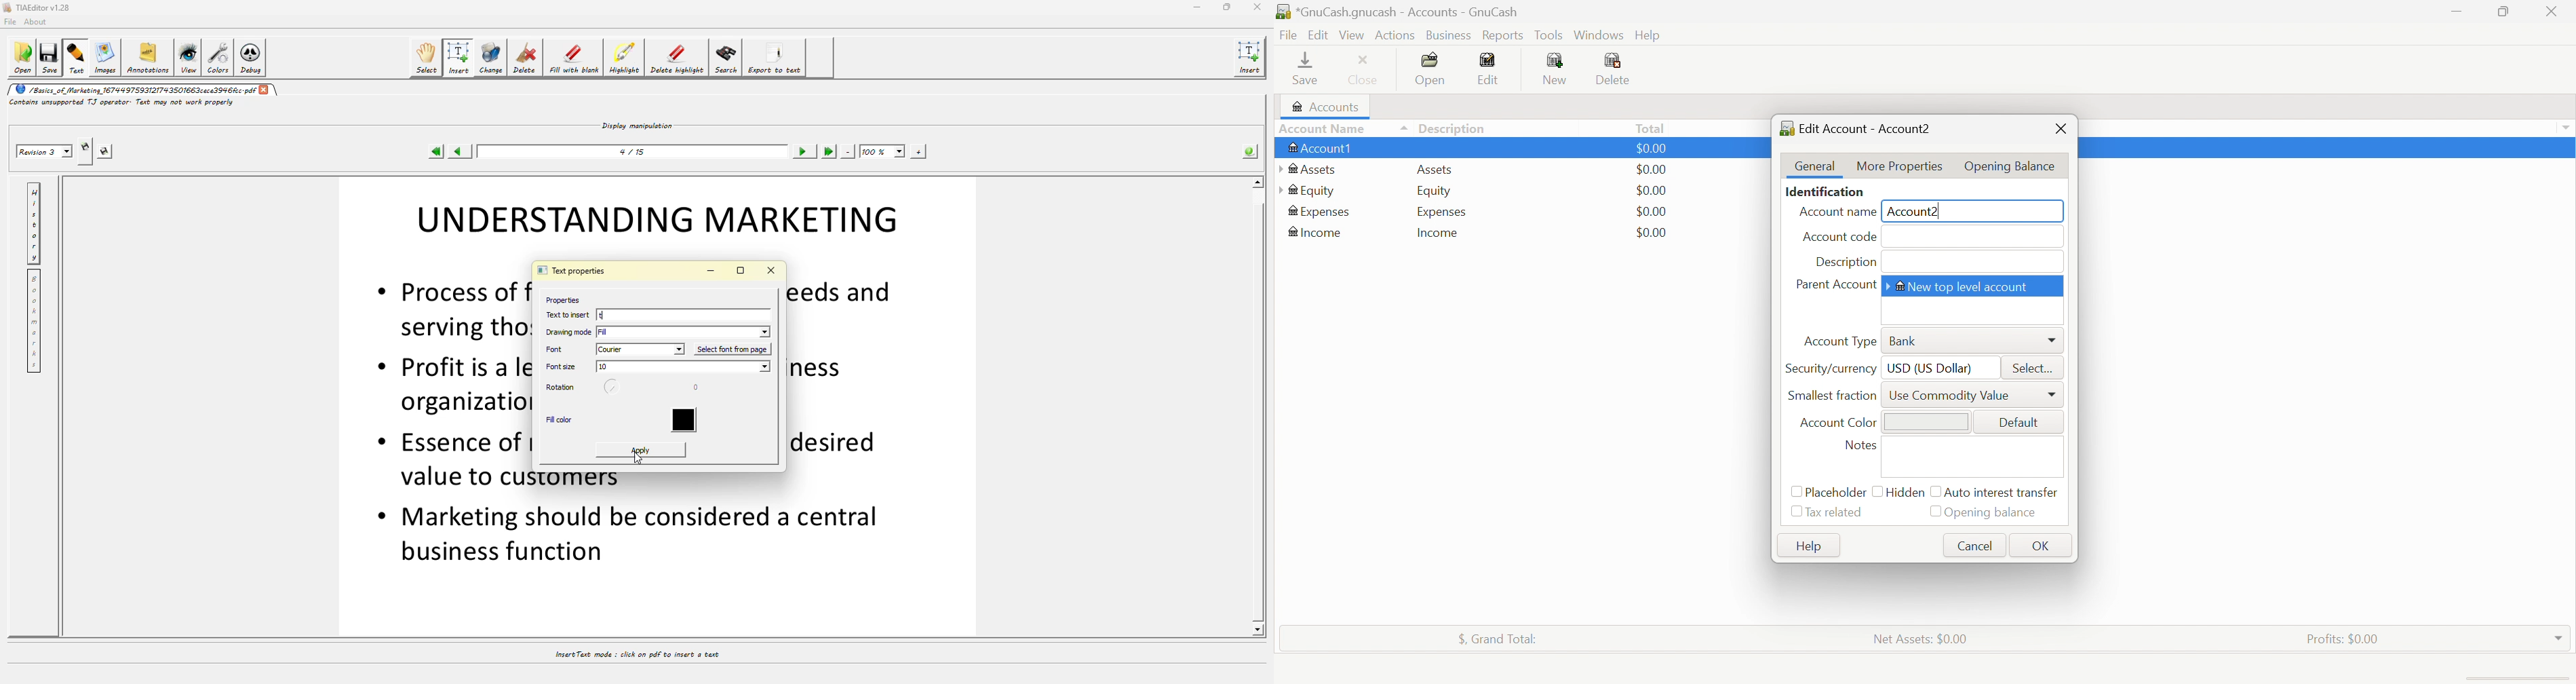 This screenshot has height=700, width=2576. Describe the element at coordinates (2034, 369) in the screenshot. I see `Select...` at that location.